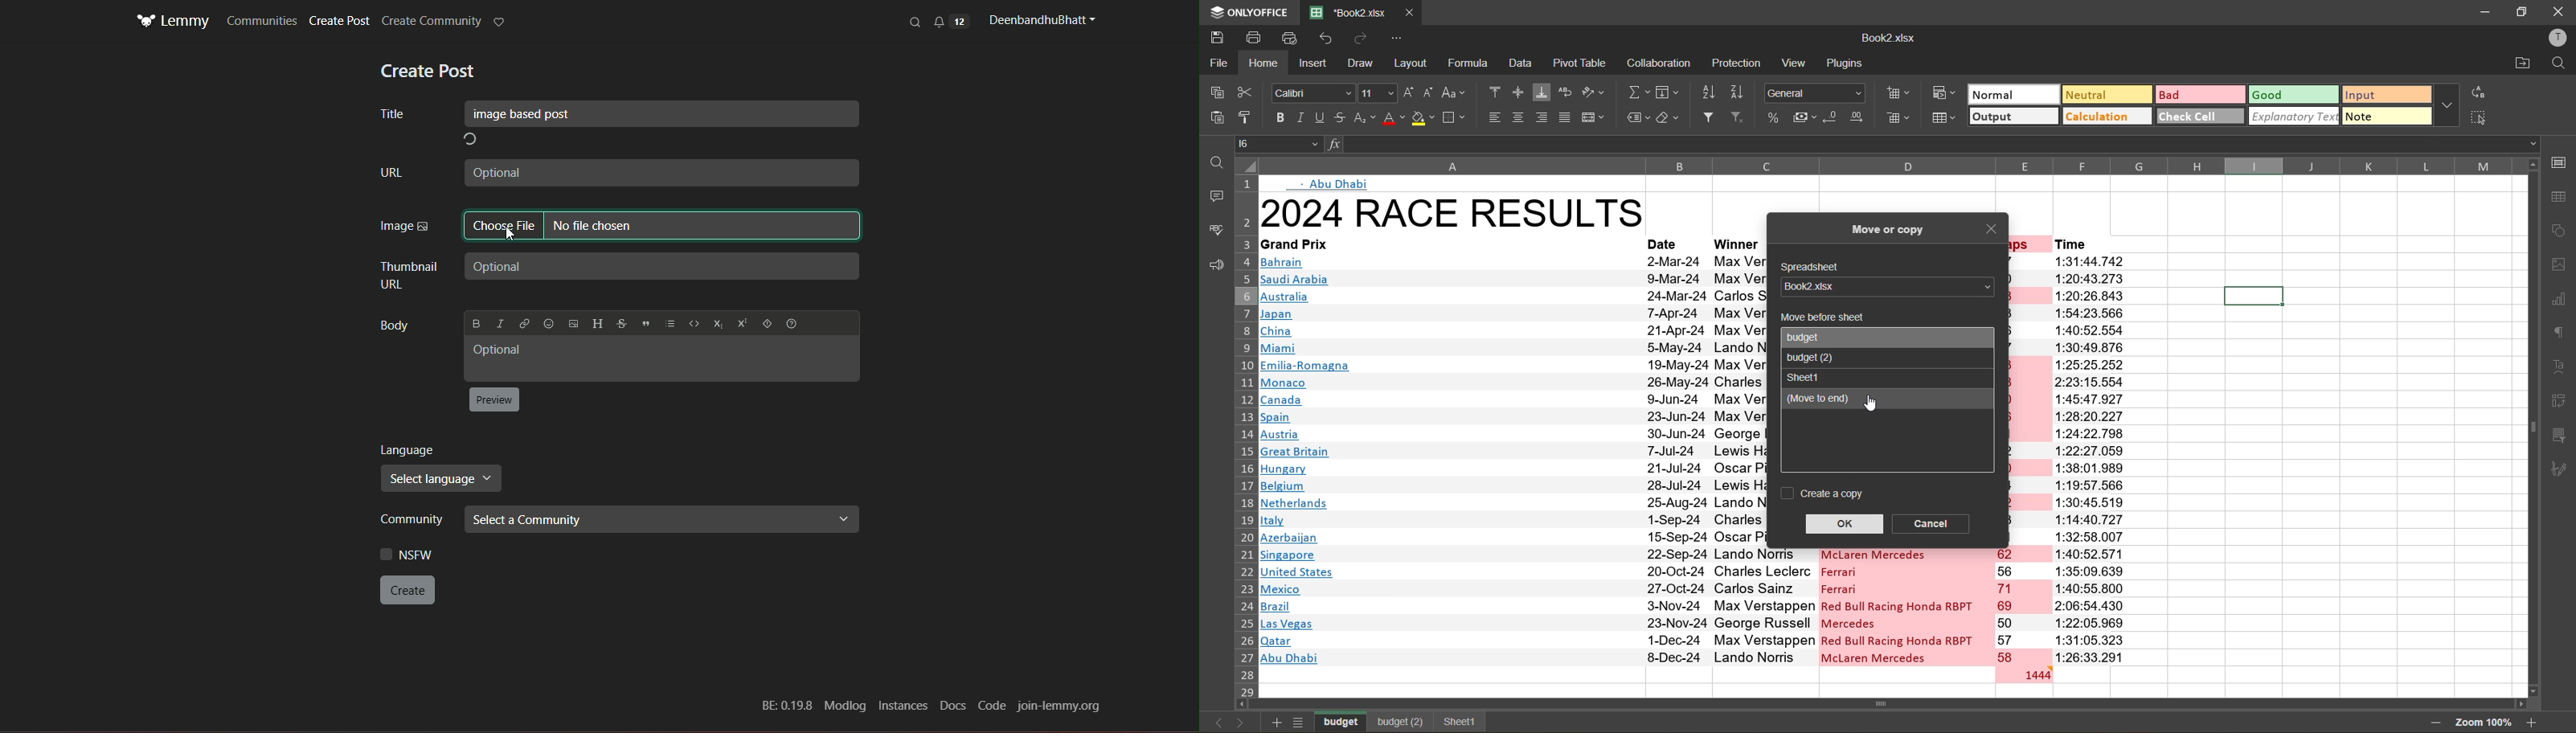 This screenshot has height=756, width=2576. What do you see at coordinates (1397, 38) in the screenshot?
I see `customize quick access toolbar` at bounding box center [1397, 38].